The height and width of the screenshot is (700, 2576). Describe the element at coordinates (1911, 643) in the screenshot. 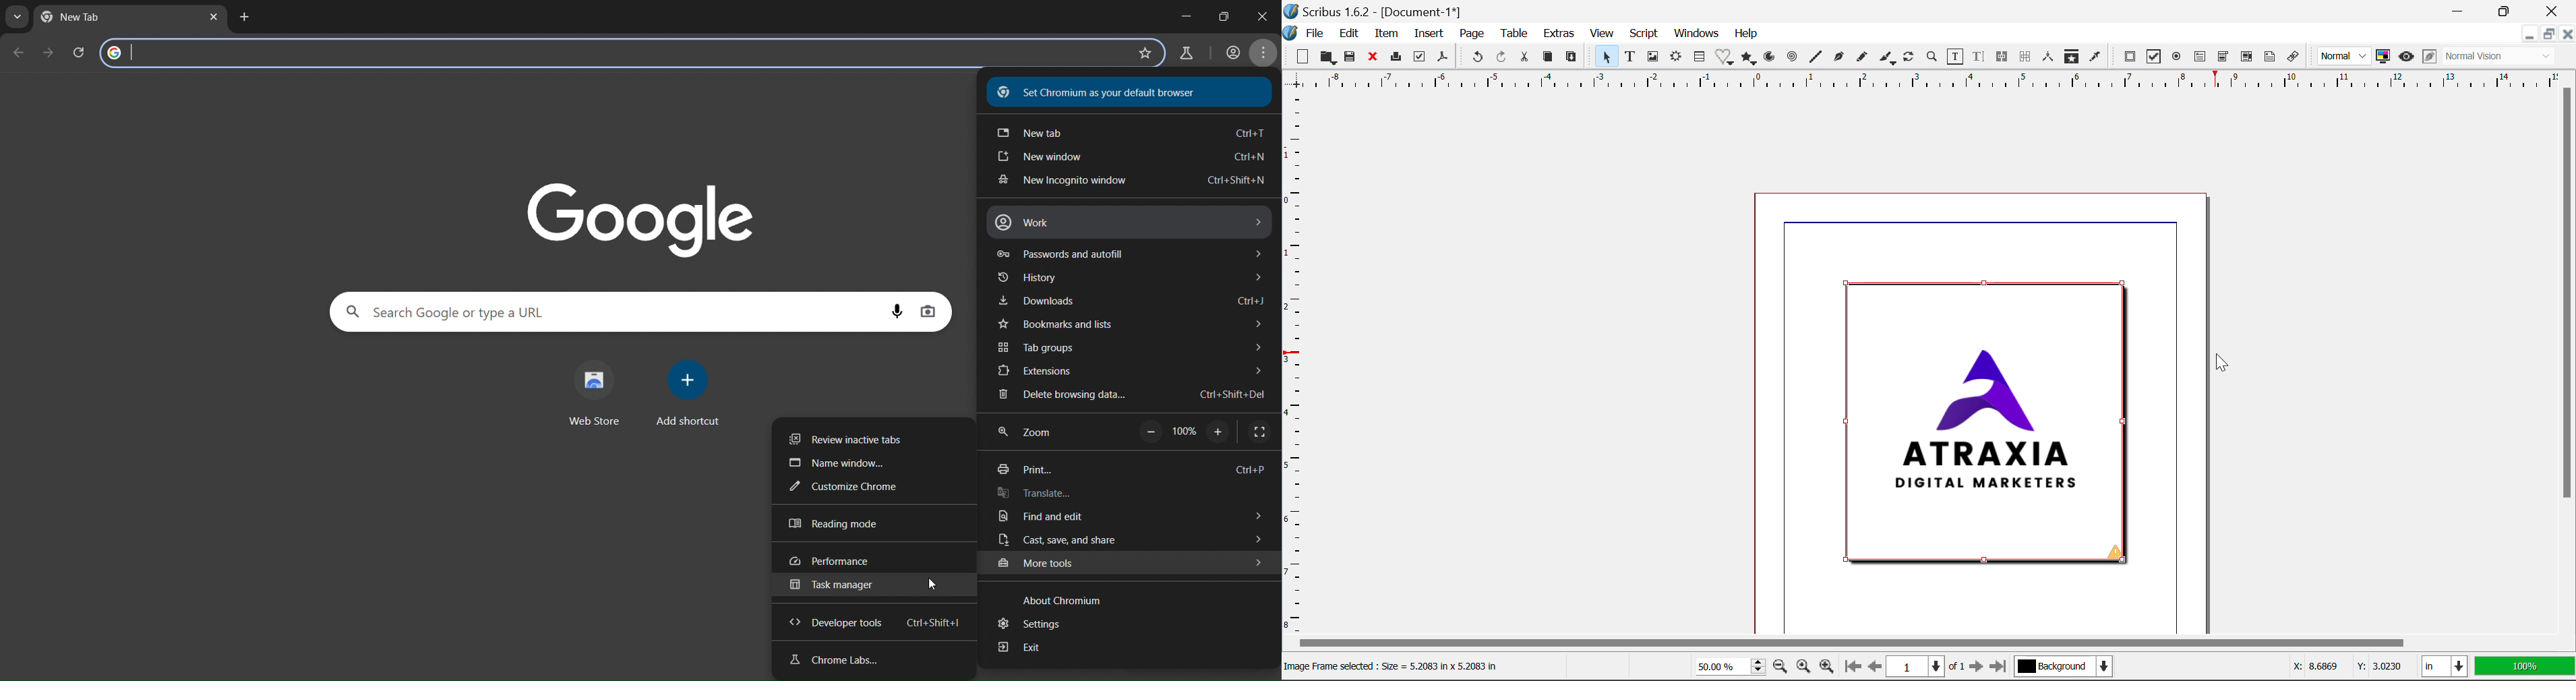

I see `Horizontal Scroll Bar` at that location.